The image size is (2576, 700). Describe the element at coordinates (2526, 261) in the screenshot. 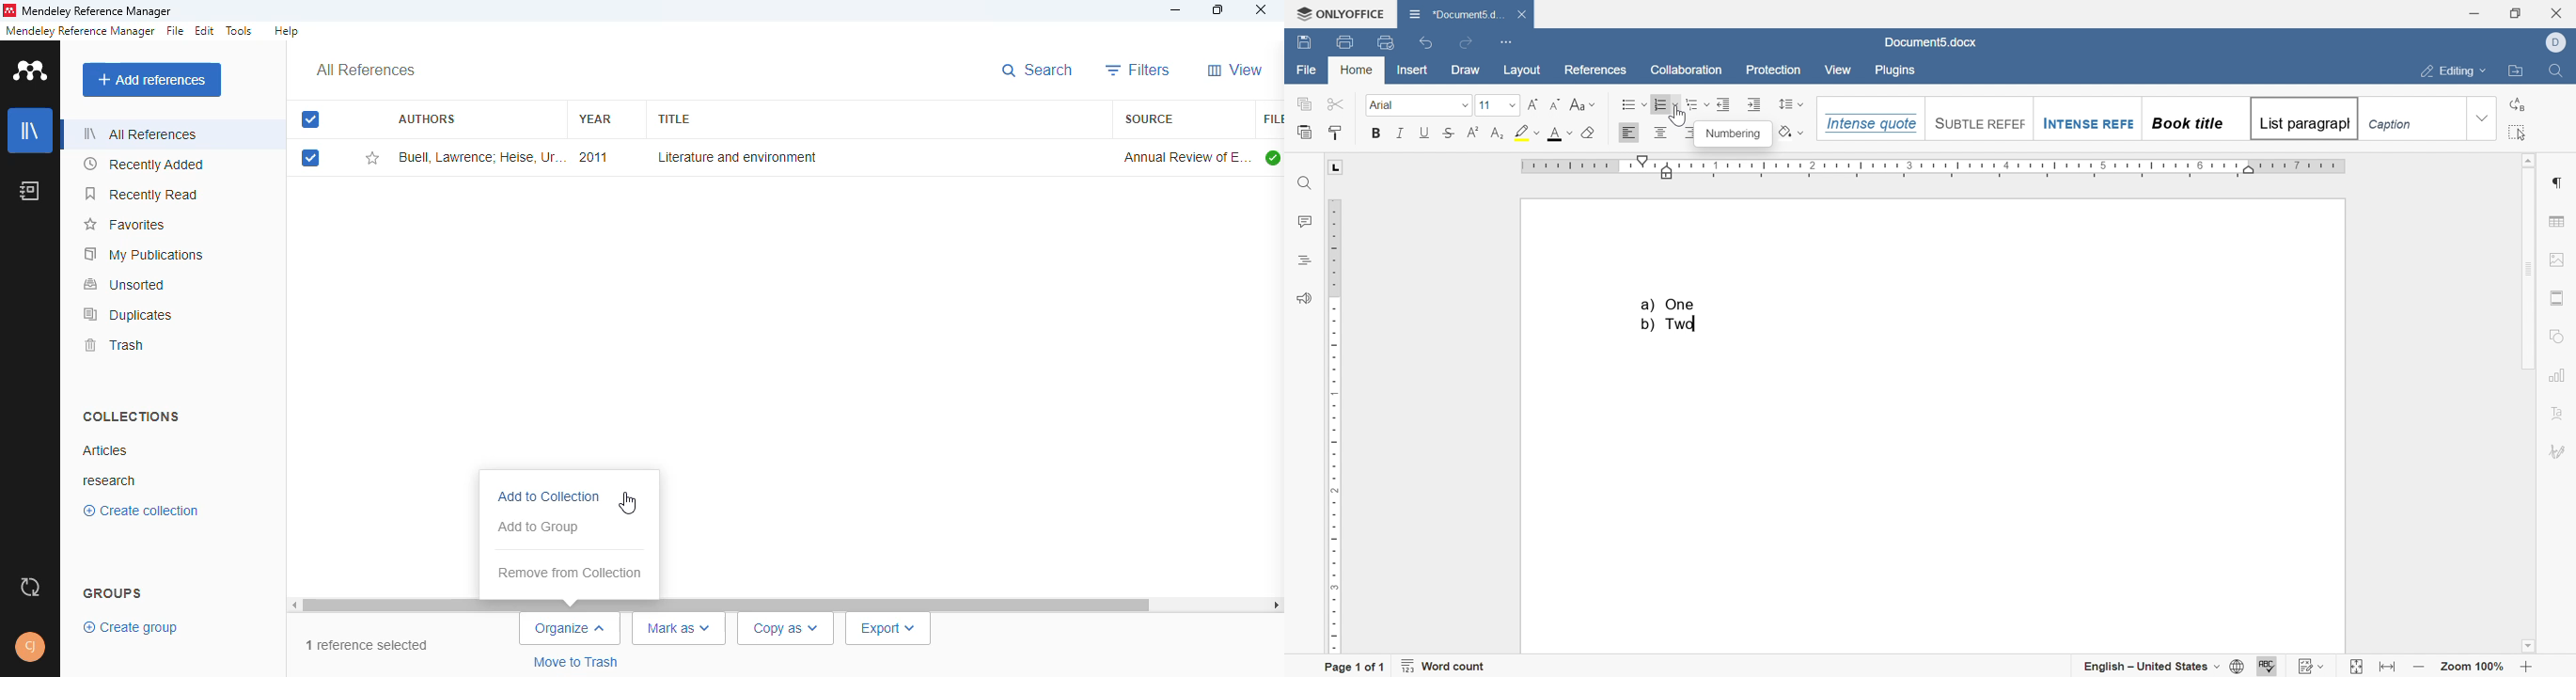

I see `scroll bar` at that location.